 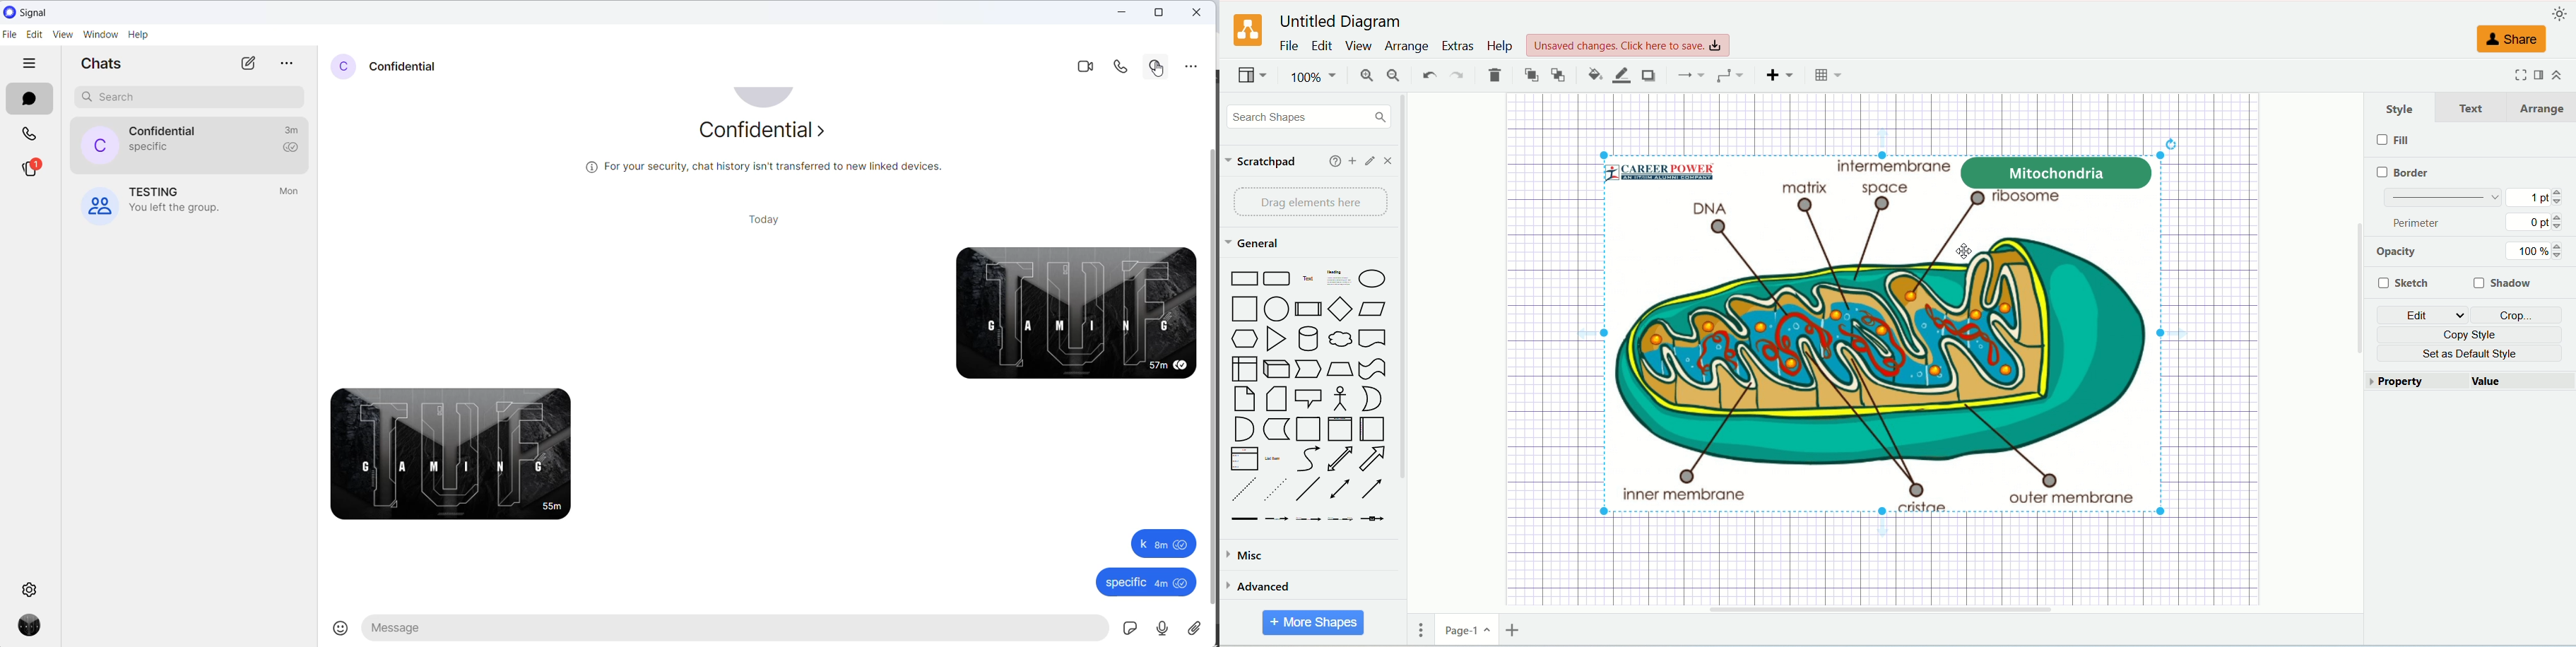 What do you see at coordinates (1513, 629) in the screenshot?
I see `insert page` at bounding box center [1513, 629].